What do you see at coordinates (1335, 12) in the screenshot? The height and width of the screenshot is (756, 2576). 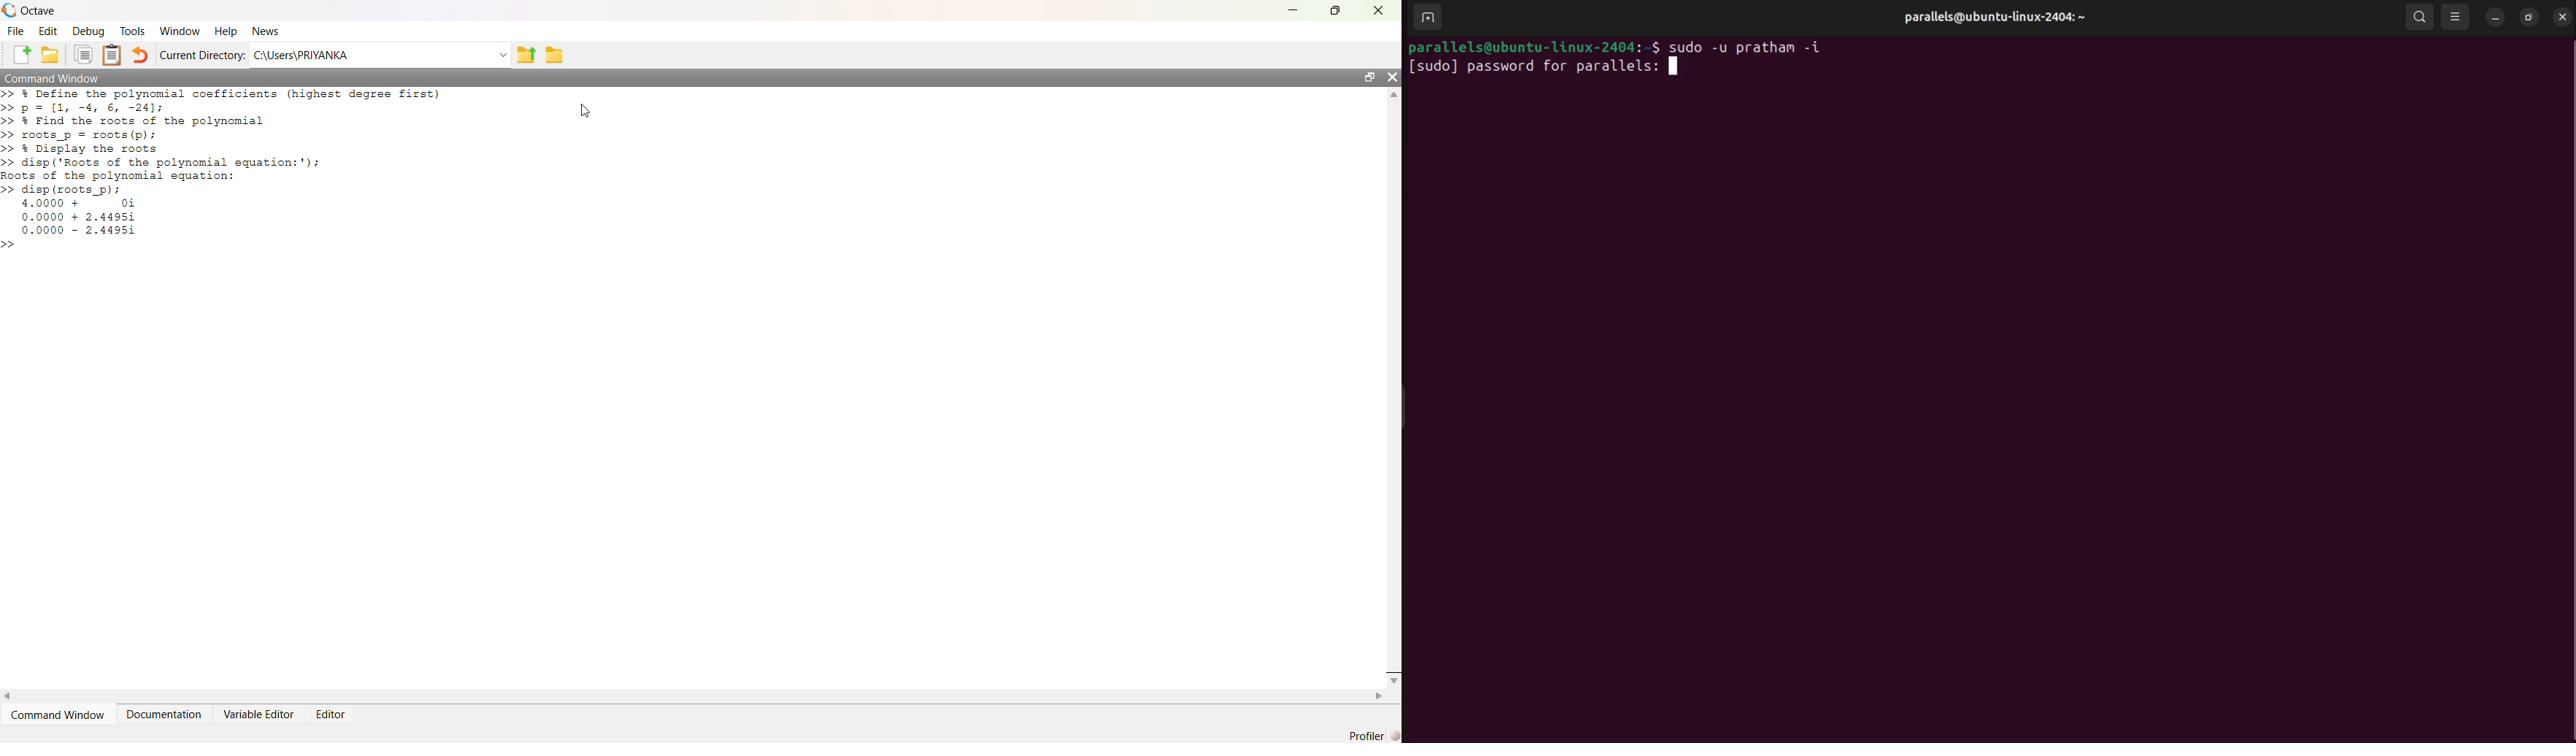 I see `Maximize` at bounding box center [1335, 12].